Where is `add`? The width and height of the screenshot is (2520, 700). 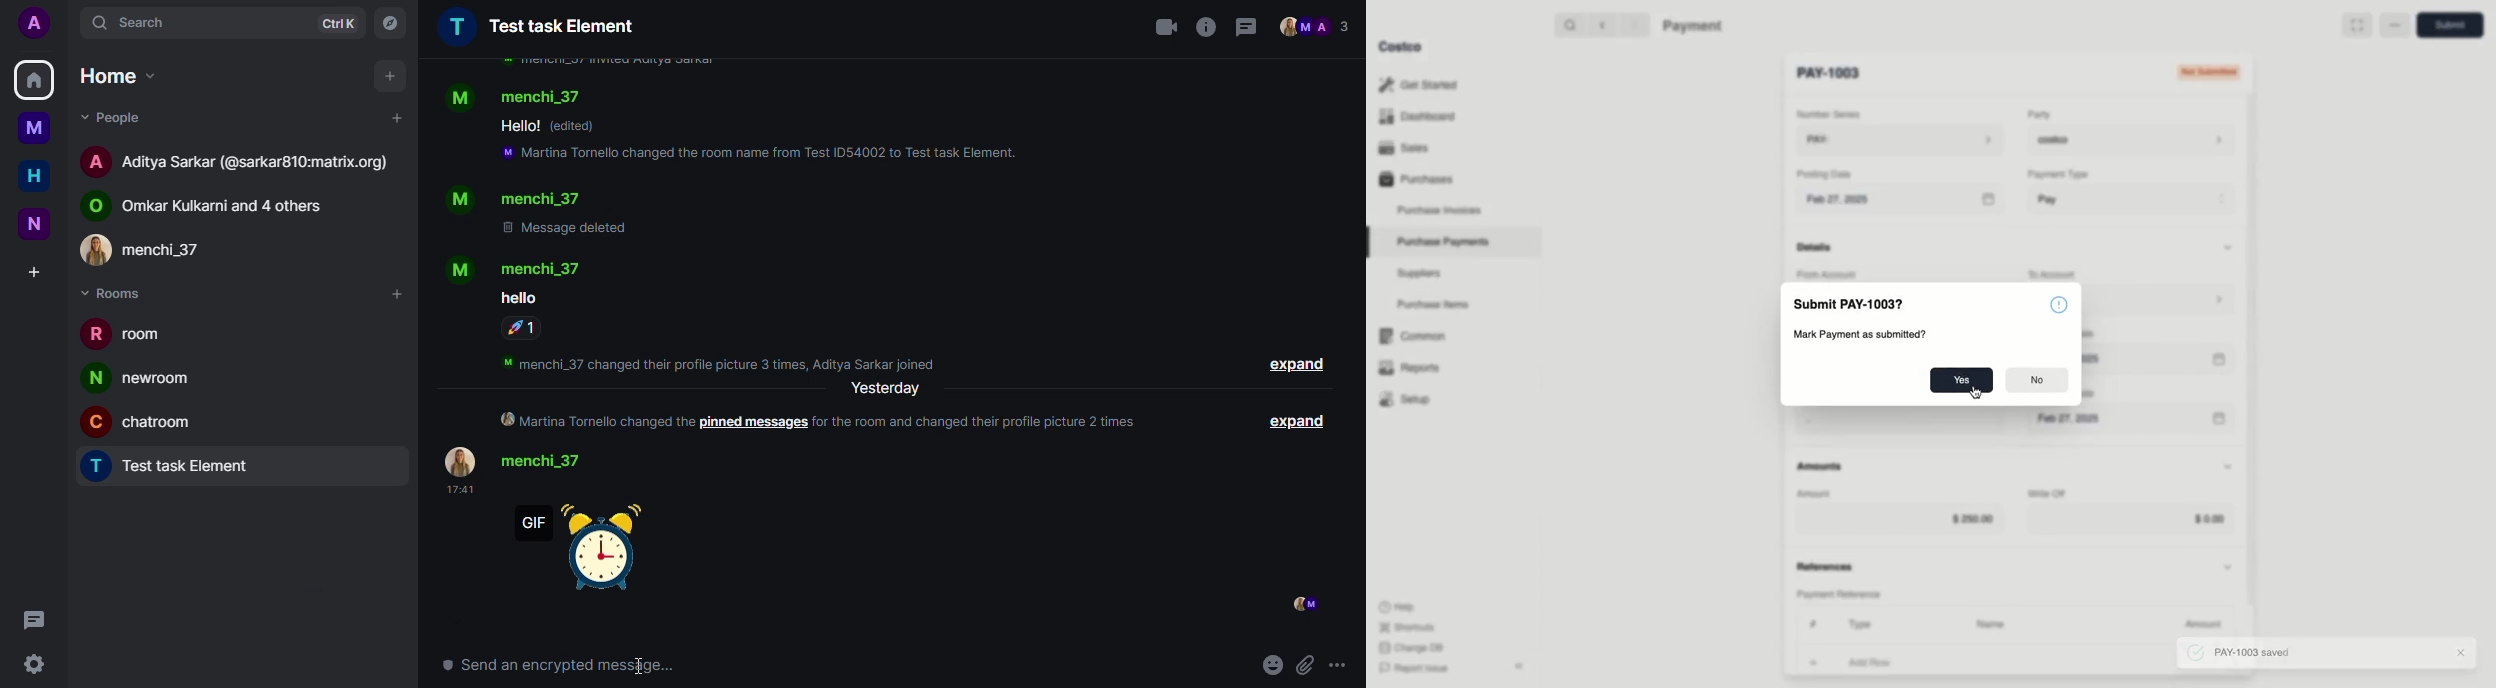 add is located at coordinates (395, 118).